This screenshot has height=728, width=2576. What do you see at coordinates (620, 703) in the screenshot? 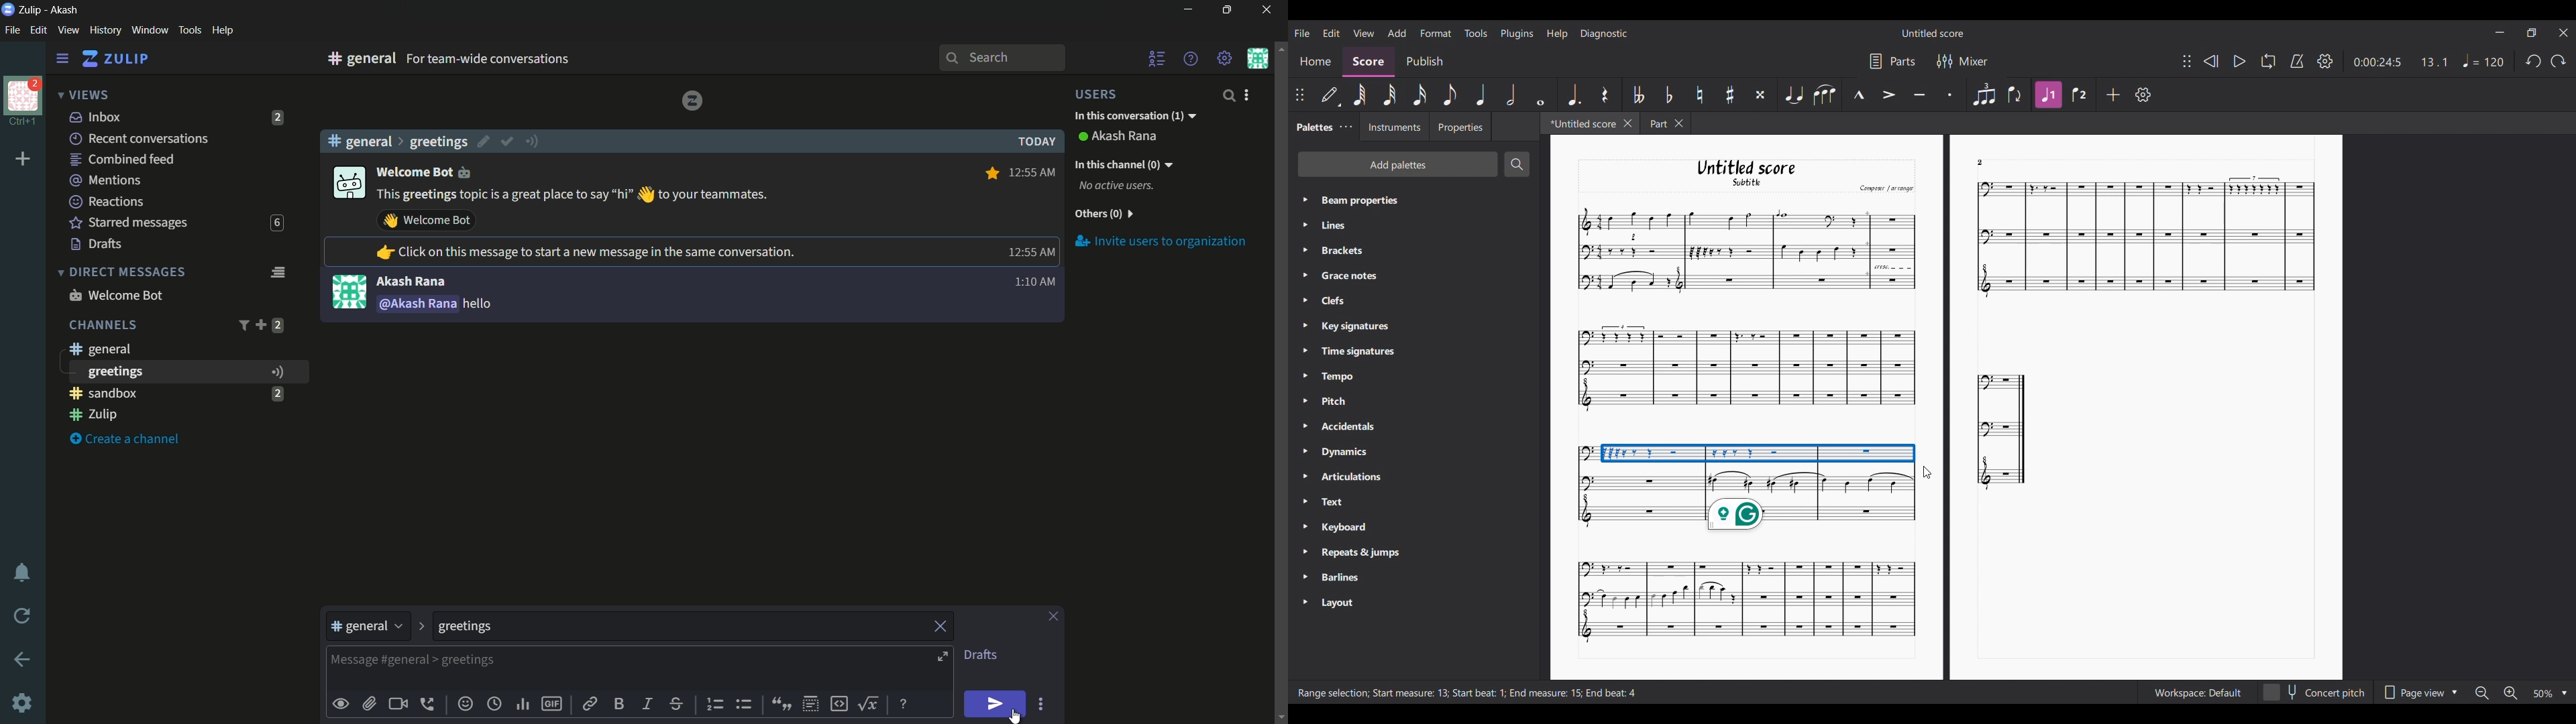
I see `bold` at bounding box center [620, 703].